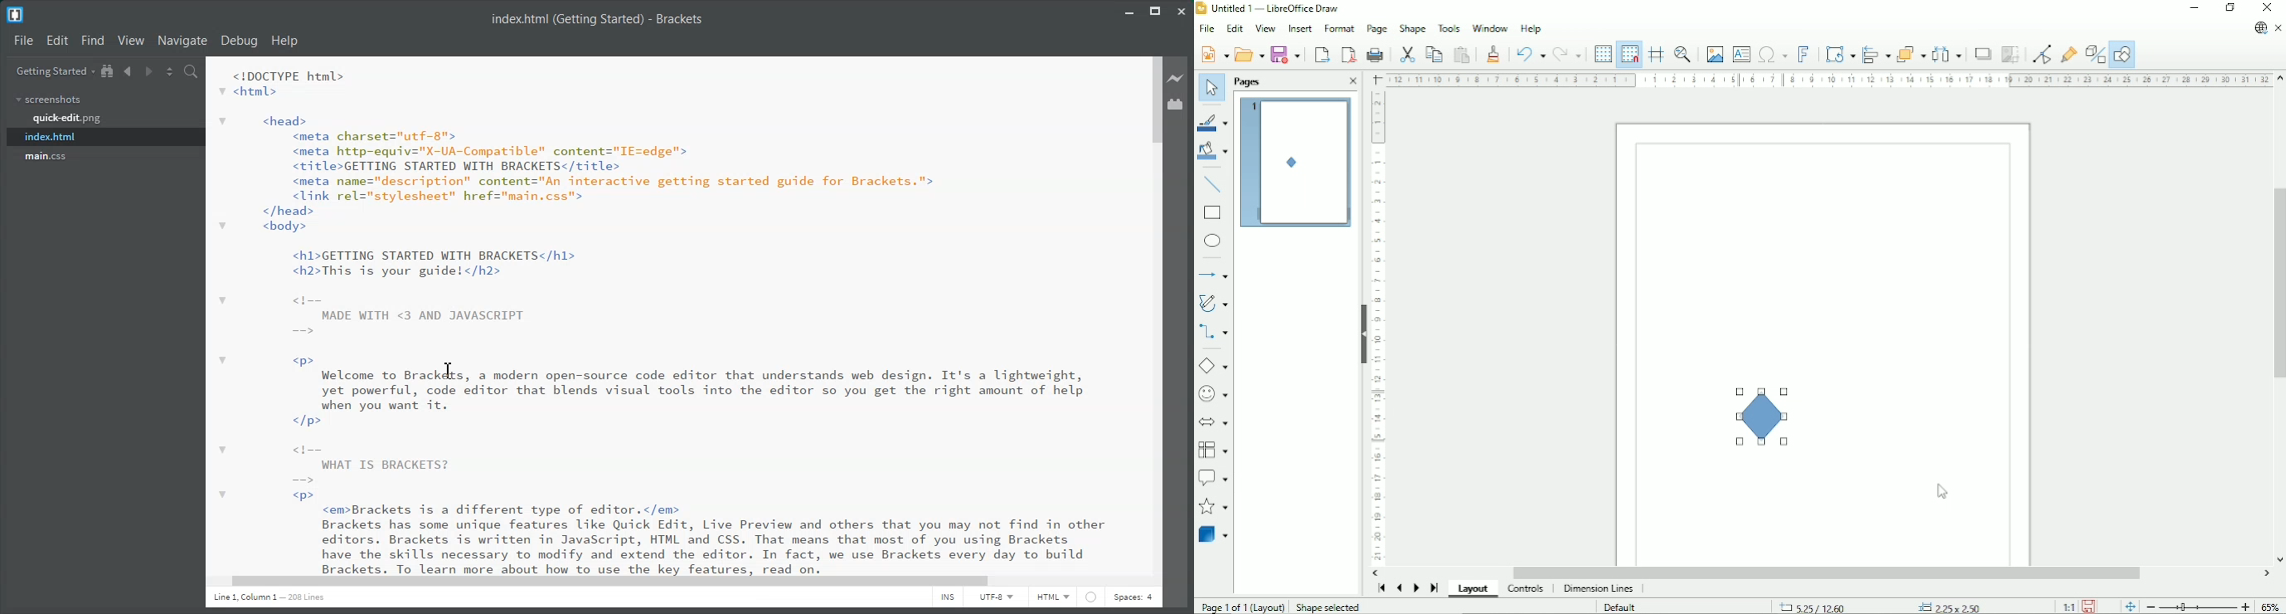 This screenshot has height=616, width=2296. What do you see at coordinates (1211, 88) in the screenshot?
I see `Select` at bounding box center [1211, 88].